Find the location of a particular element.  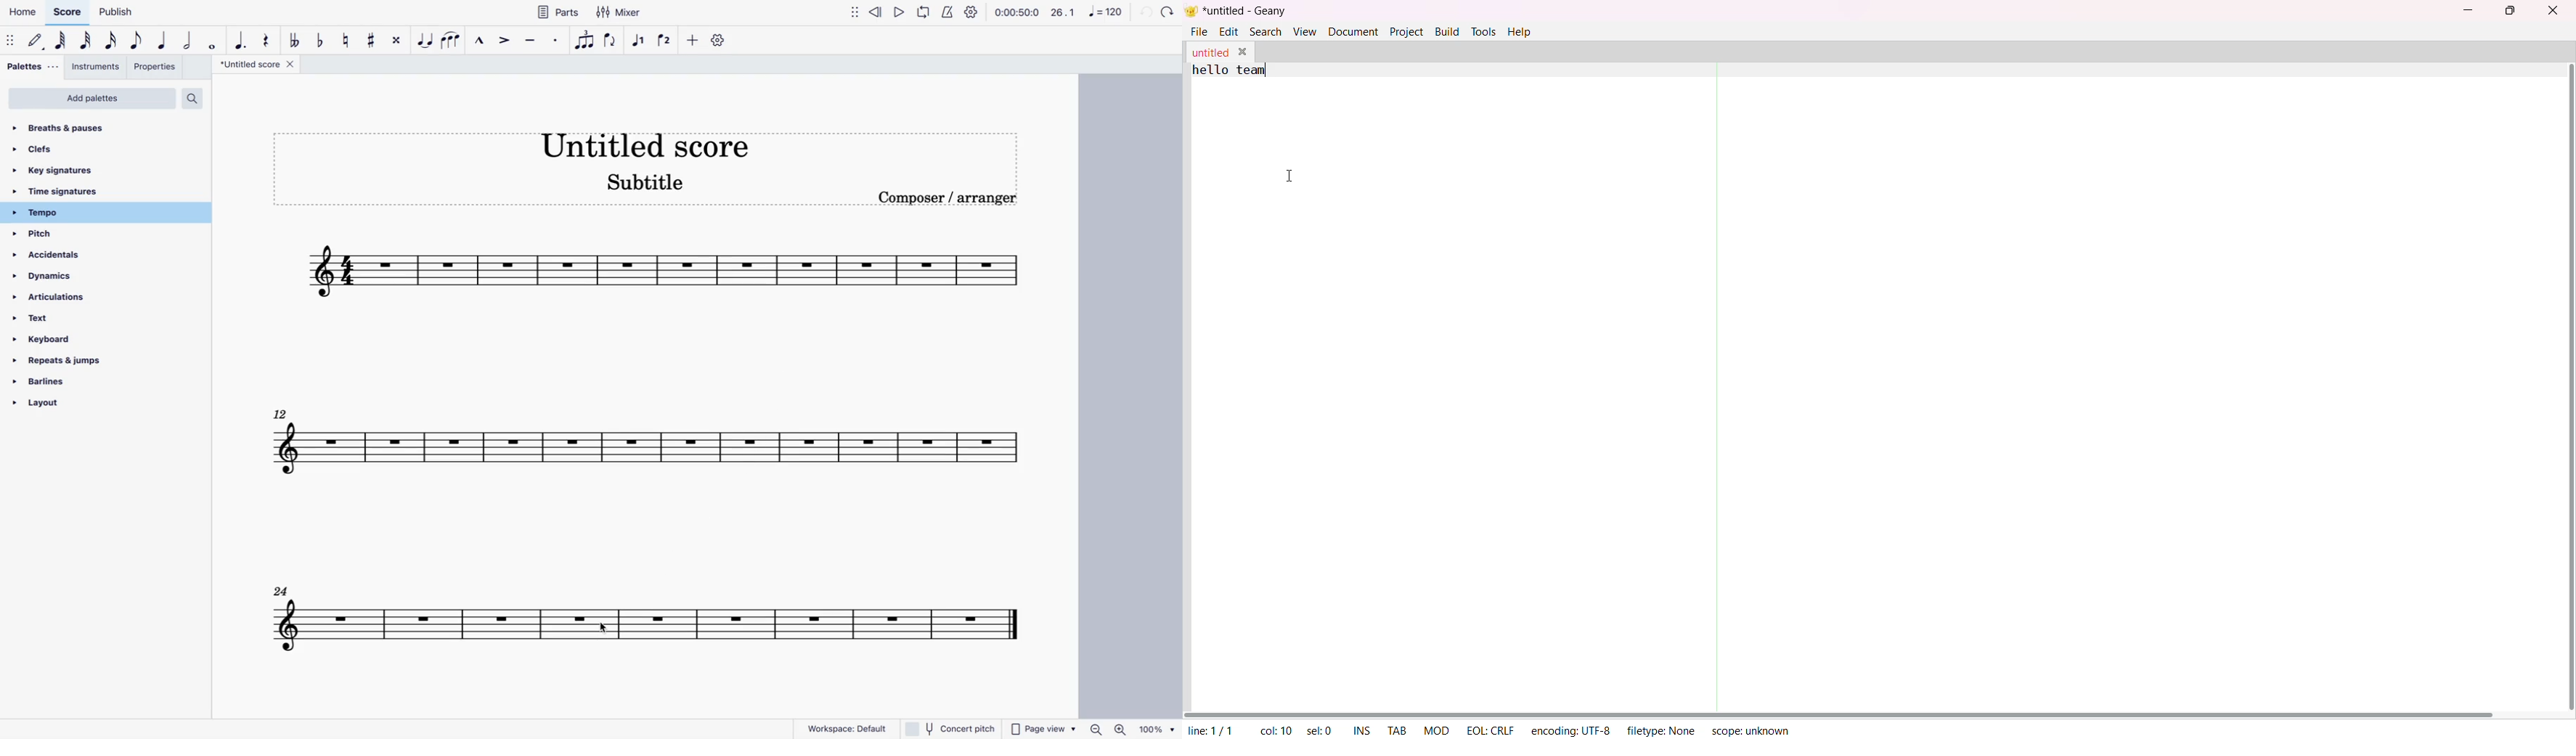

marcato is located at coordinates (480, 42).